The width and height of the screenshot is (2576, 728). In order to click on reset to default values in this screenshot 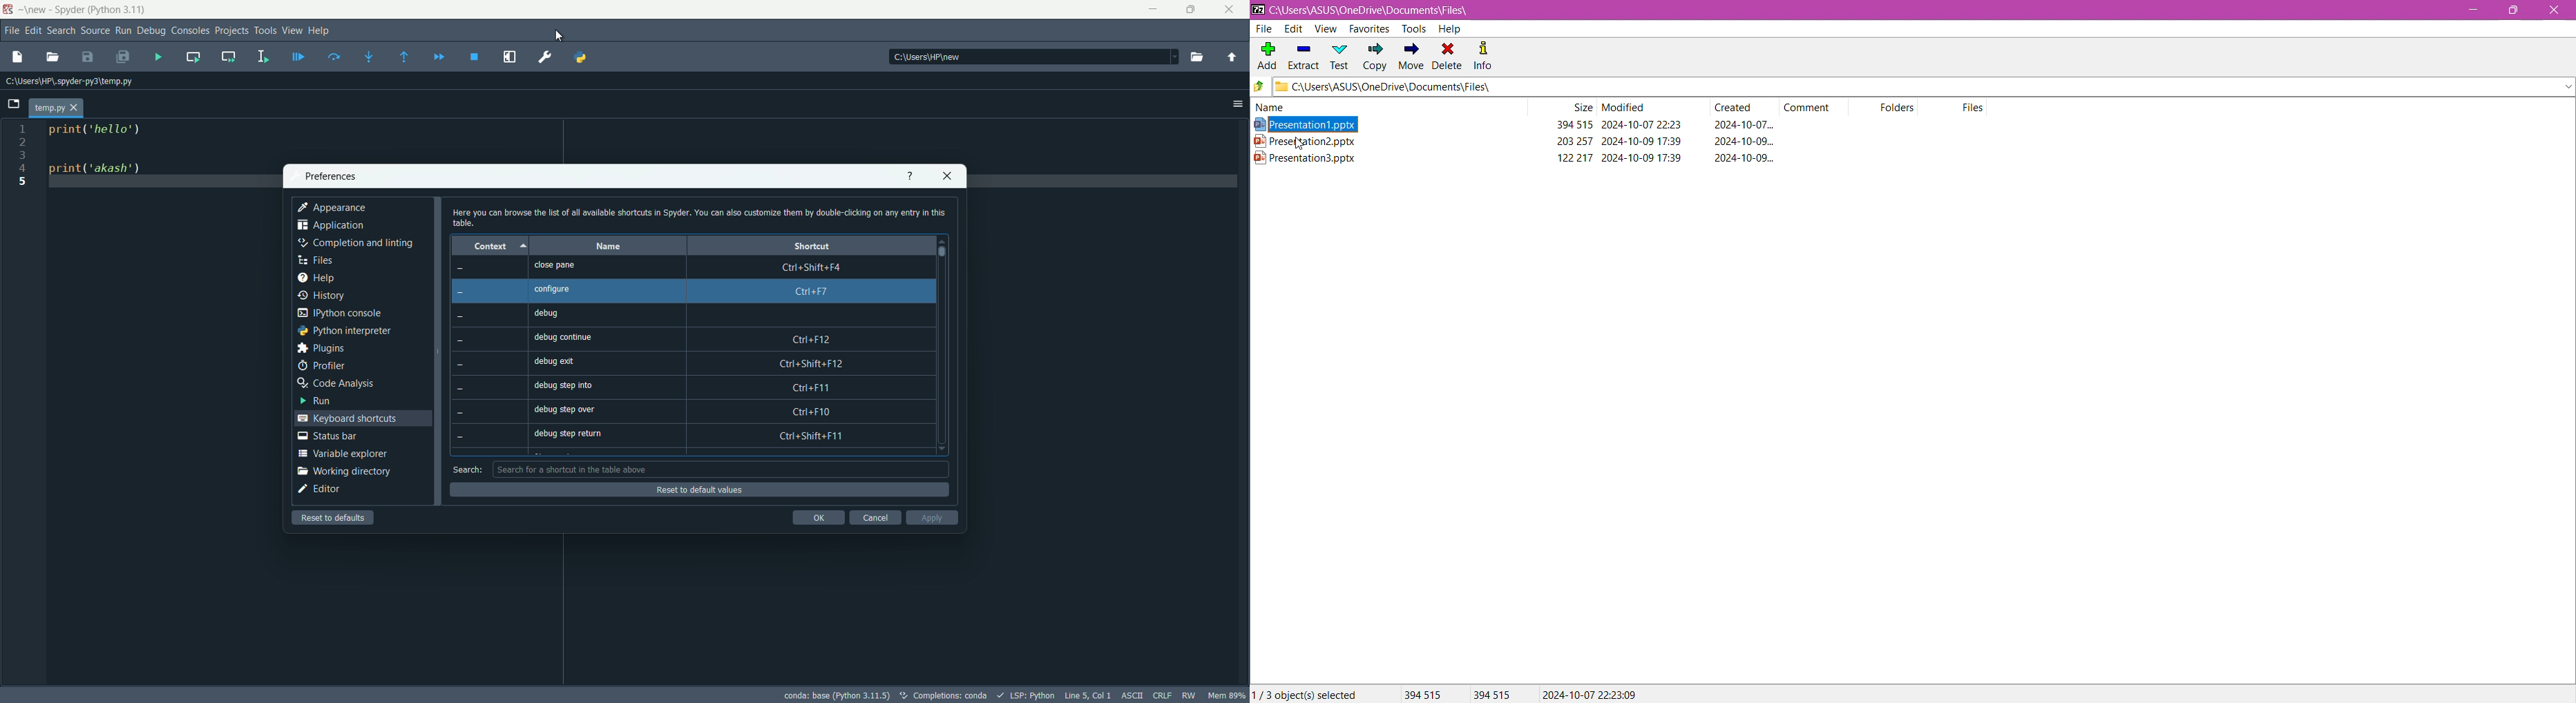, I will do `click(697, 490)`.